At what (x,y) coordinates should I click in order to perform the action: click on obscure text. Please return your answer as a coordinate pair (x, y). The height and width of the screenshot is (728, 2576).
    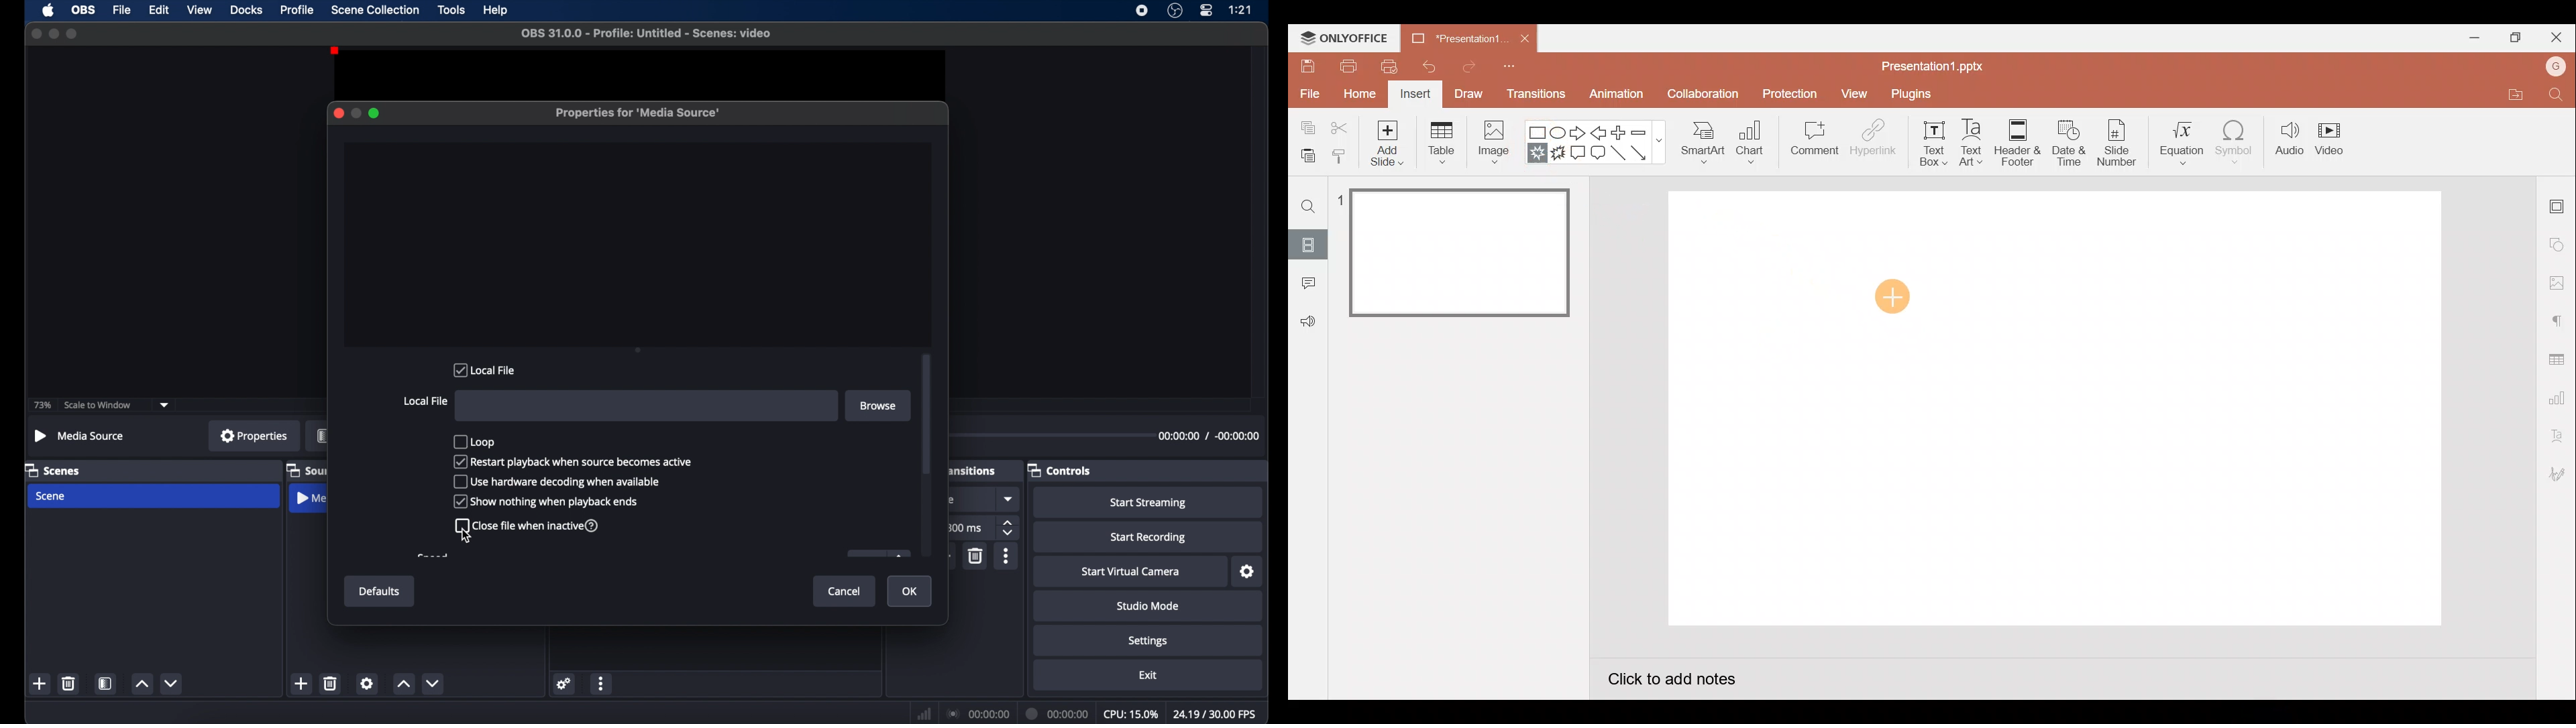
    Looking at the image, I should click on (431, 556).